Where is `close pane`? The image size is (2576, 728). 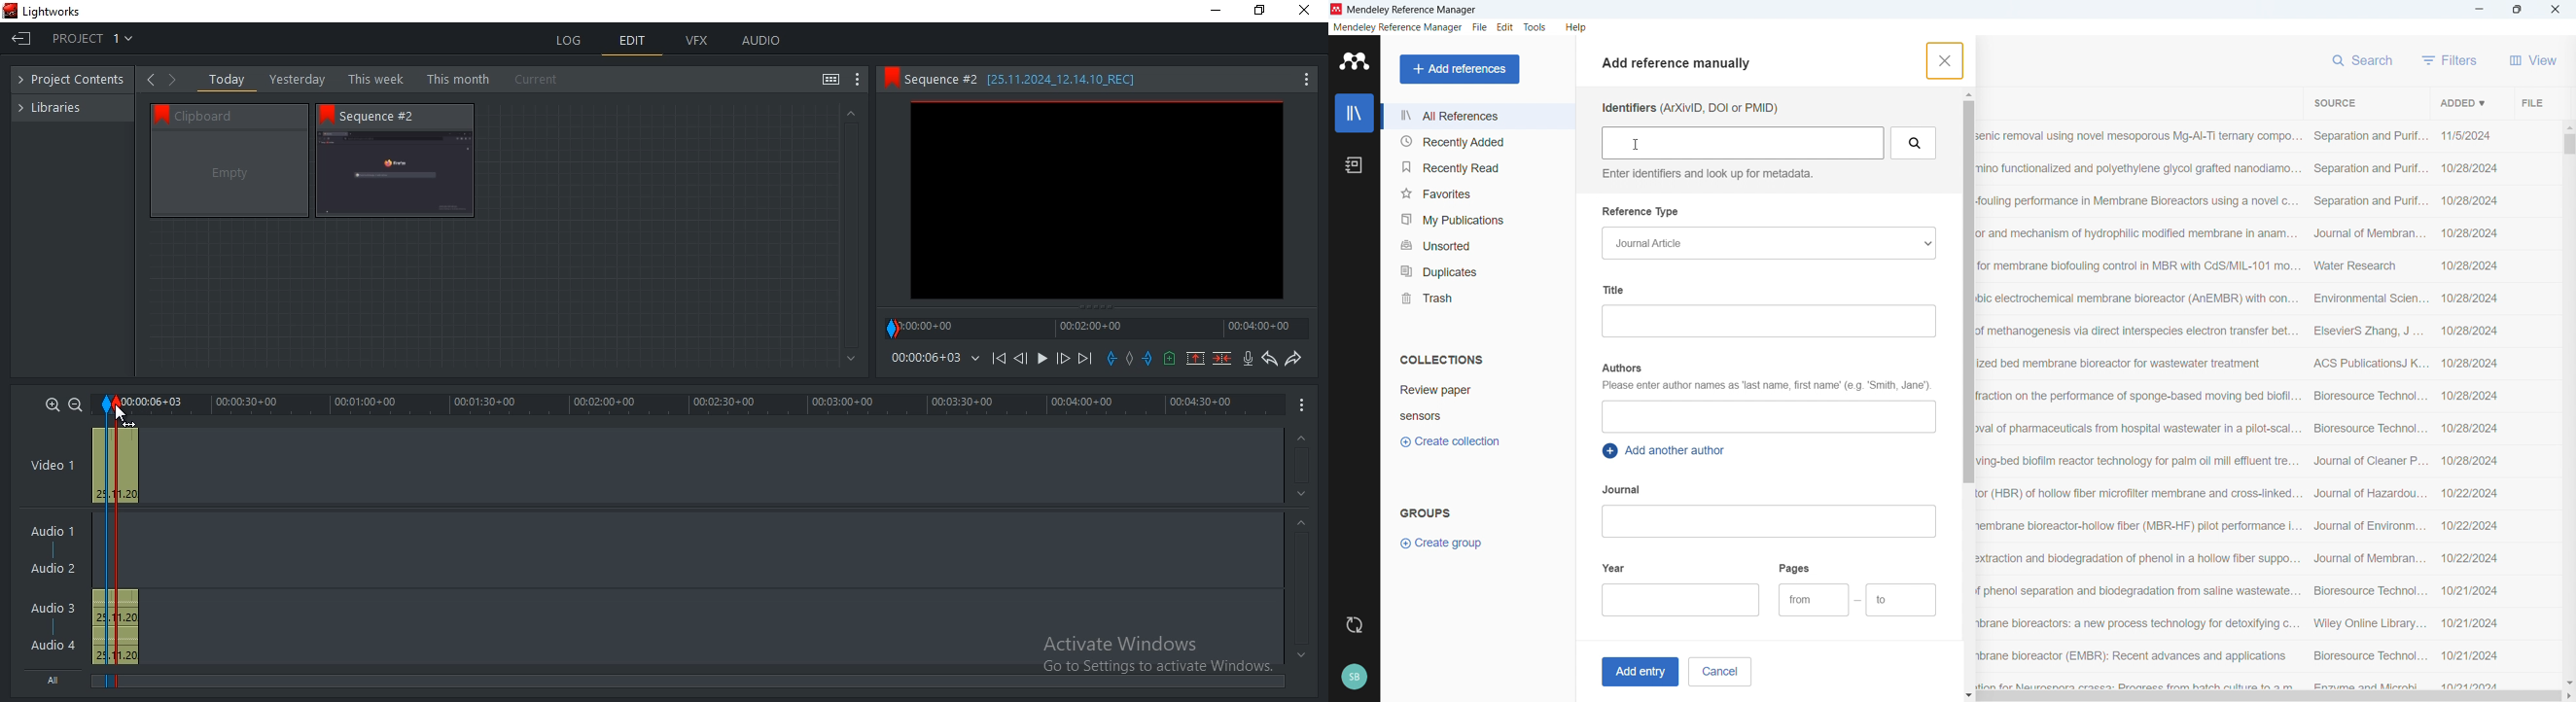 close pane is located at coordinates (1943, 60).